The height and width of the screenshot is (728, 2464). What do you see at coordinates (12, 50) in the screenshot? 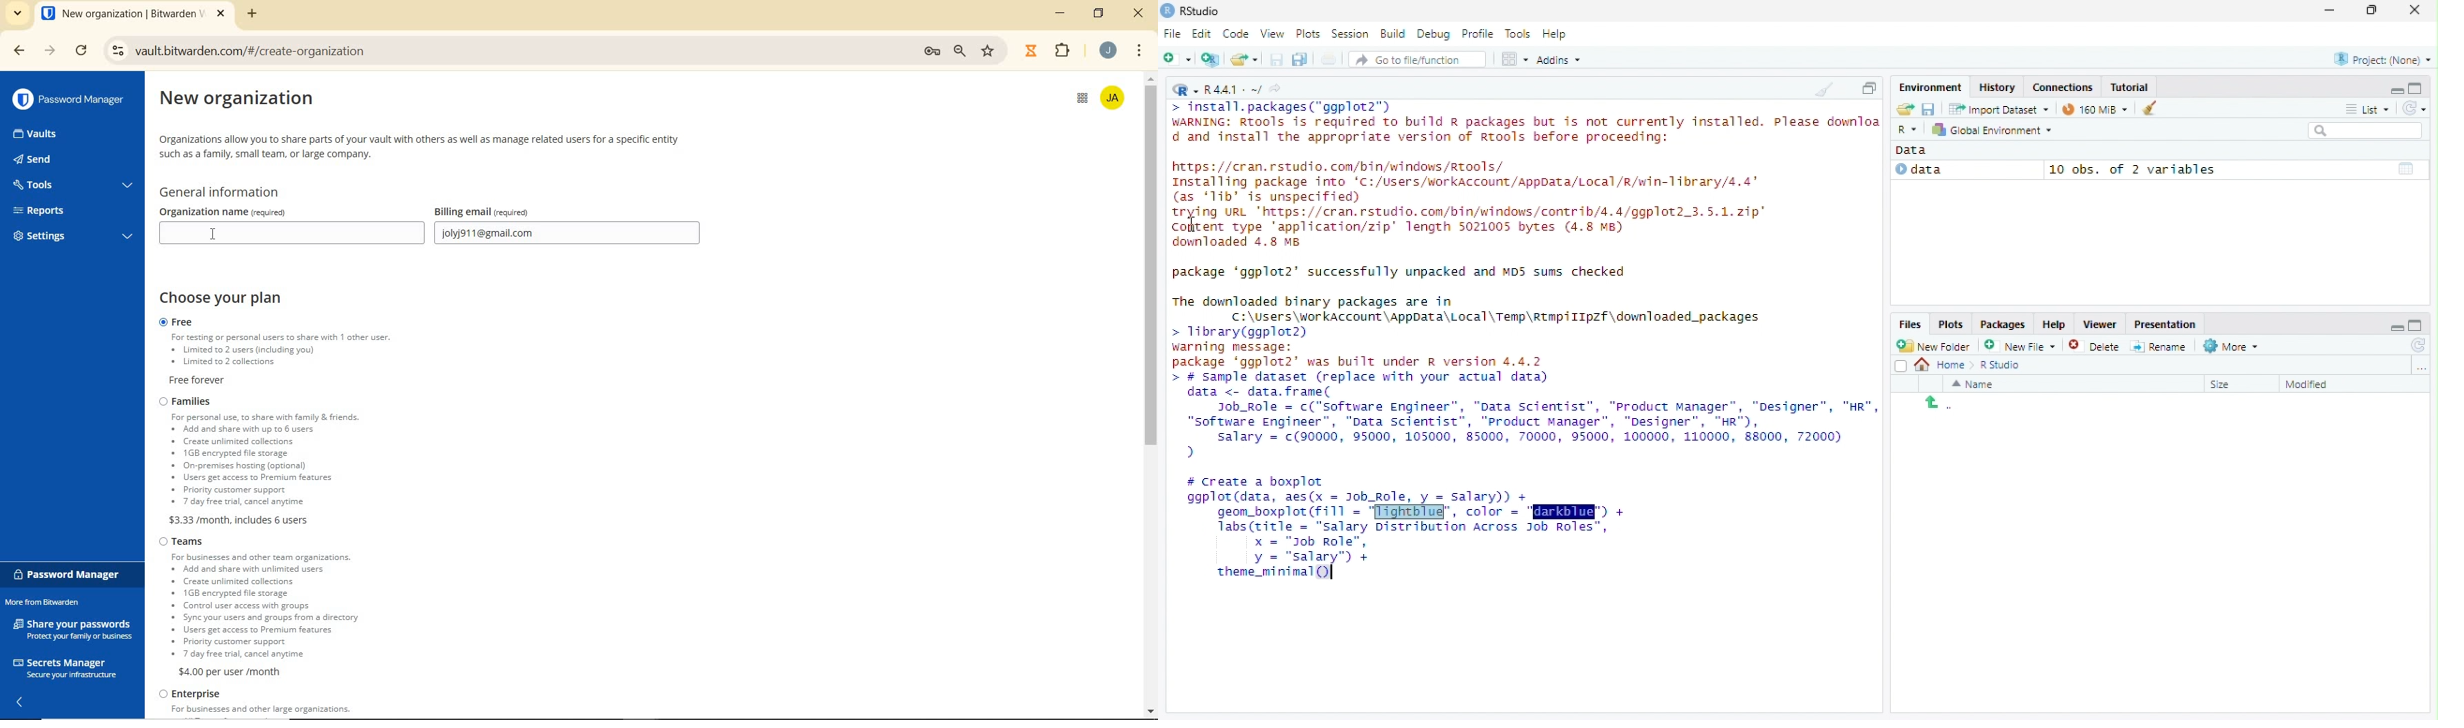
I see `BACK` at bounding box center [12, 50].